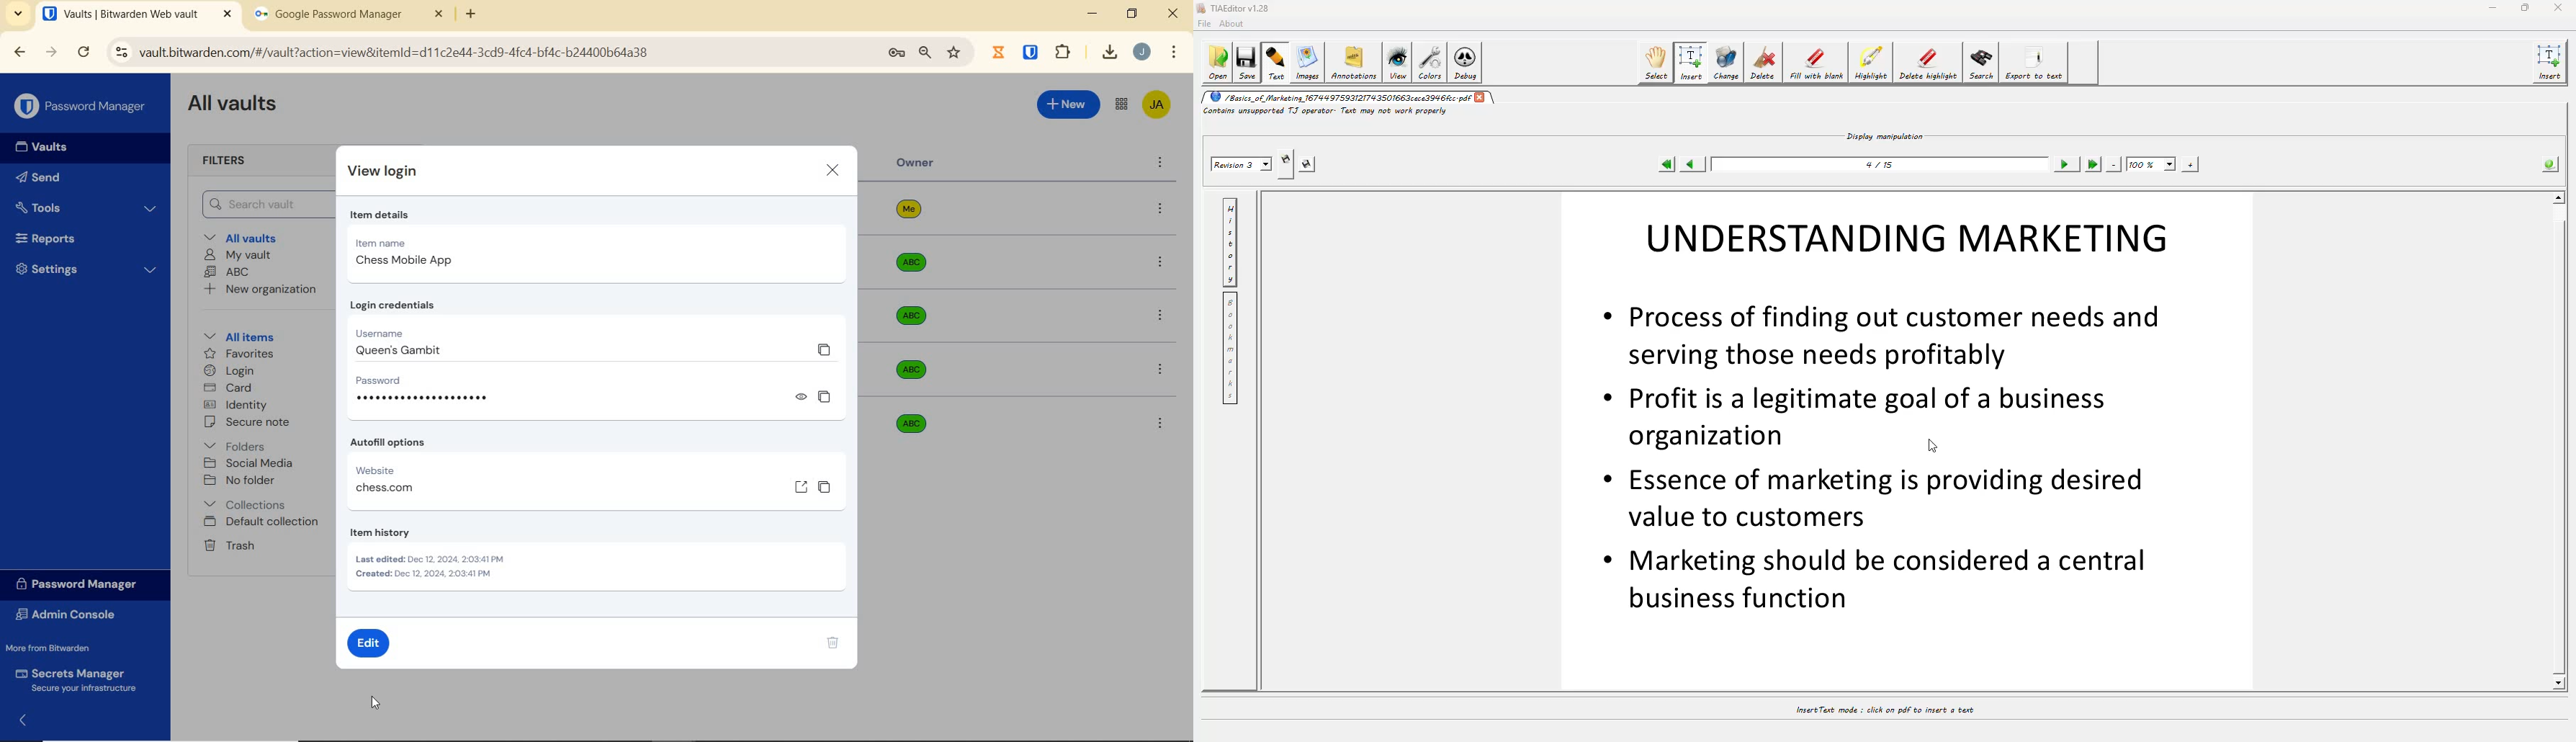  I want to click on copy, so click(824, 349).